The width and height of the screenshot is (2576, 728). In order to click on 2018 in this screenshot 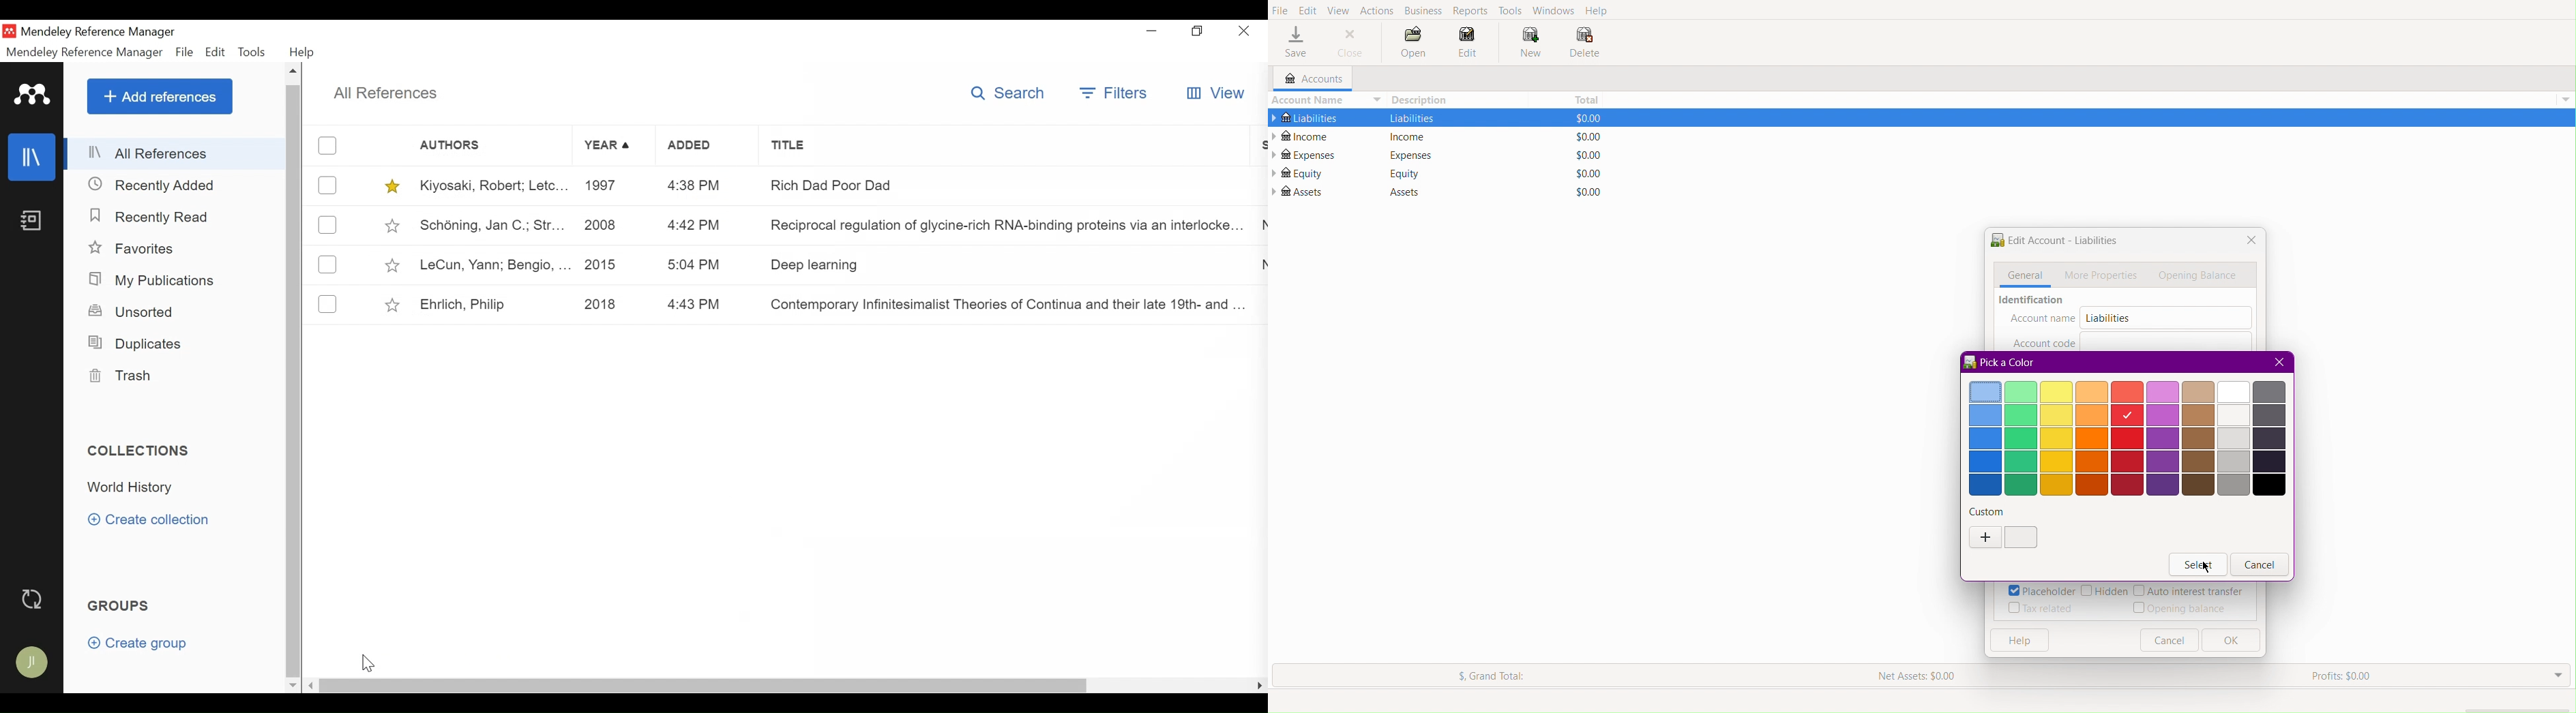, I will do `click(612, 303)`.